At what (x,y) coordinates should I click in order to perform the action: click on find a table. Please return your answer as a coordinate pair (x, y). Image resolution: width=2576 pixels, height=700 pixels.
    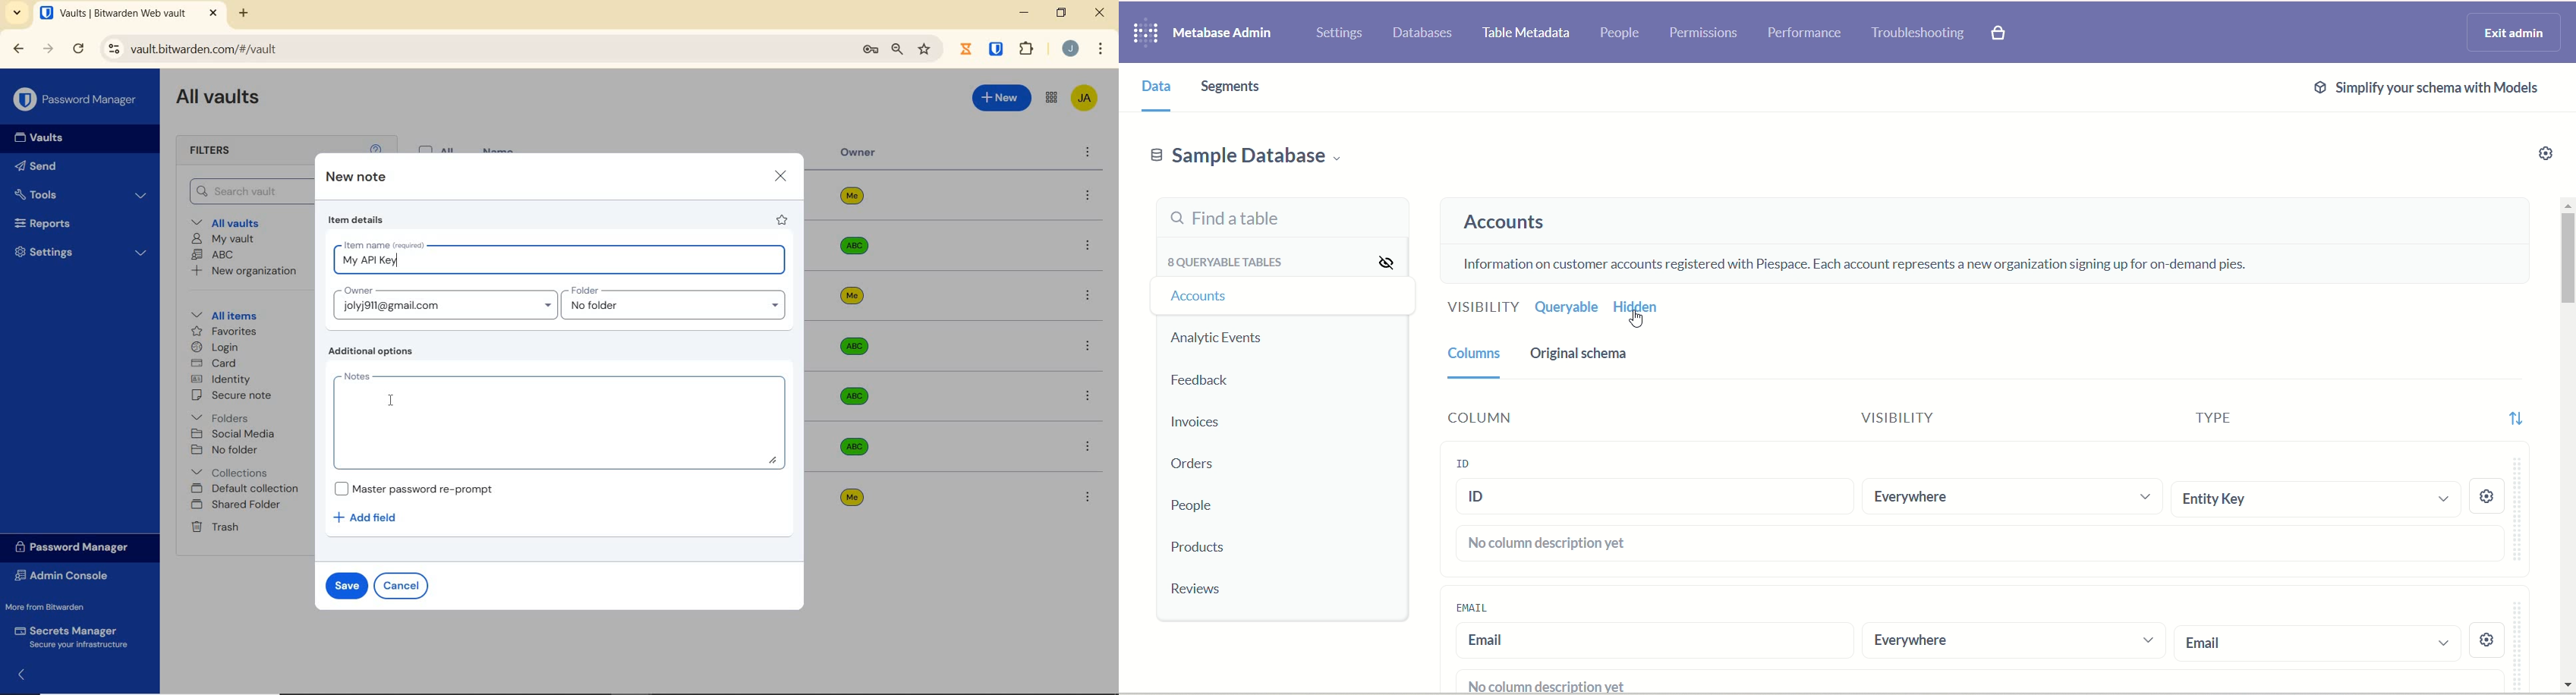
    Looking at the image, I should click on (1274, 222).